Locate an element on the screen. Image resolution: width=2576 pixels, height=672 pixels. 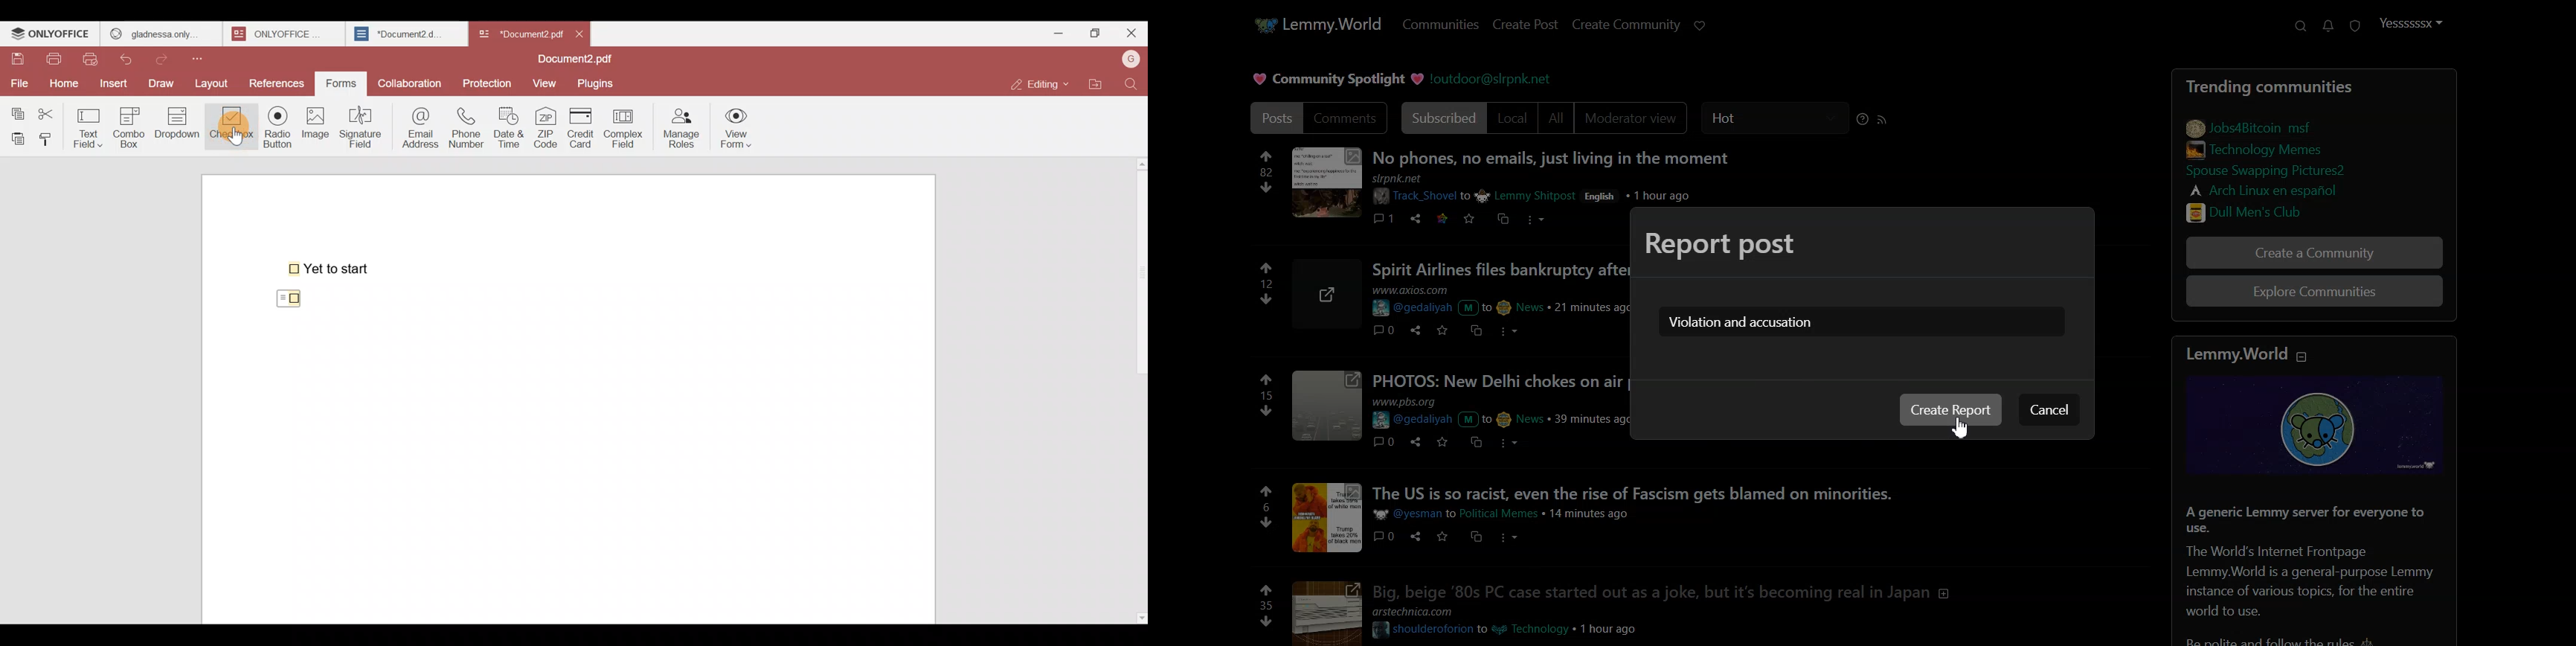
Profile is located at coordinates (2411, 24).